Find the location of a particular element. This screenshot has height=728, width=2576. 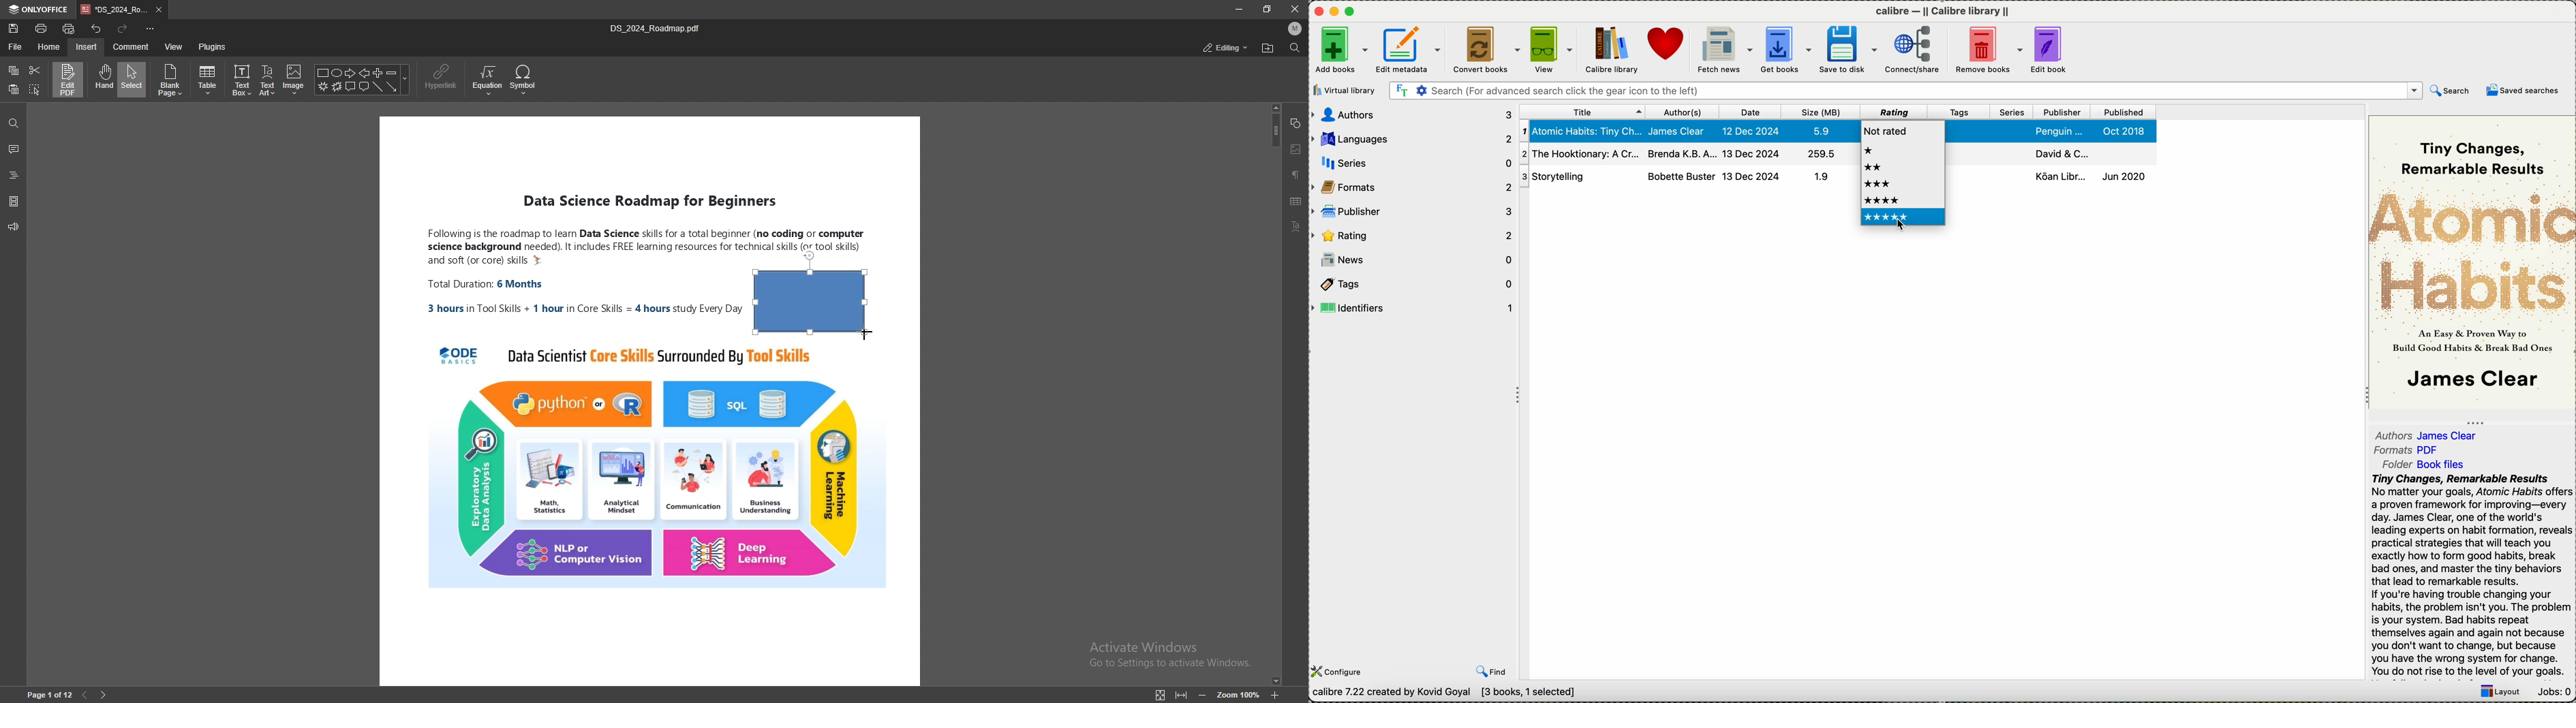

select is located at coordinates (35, 89).